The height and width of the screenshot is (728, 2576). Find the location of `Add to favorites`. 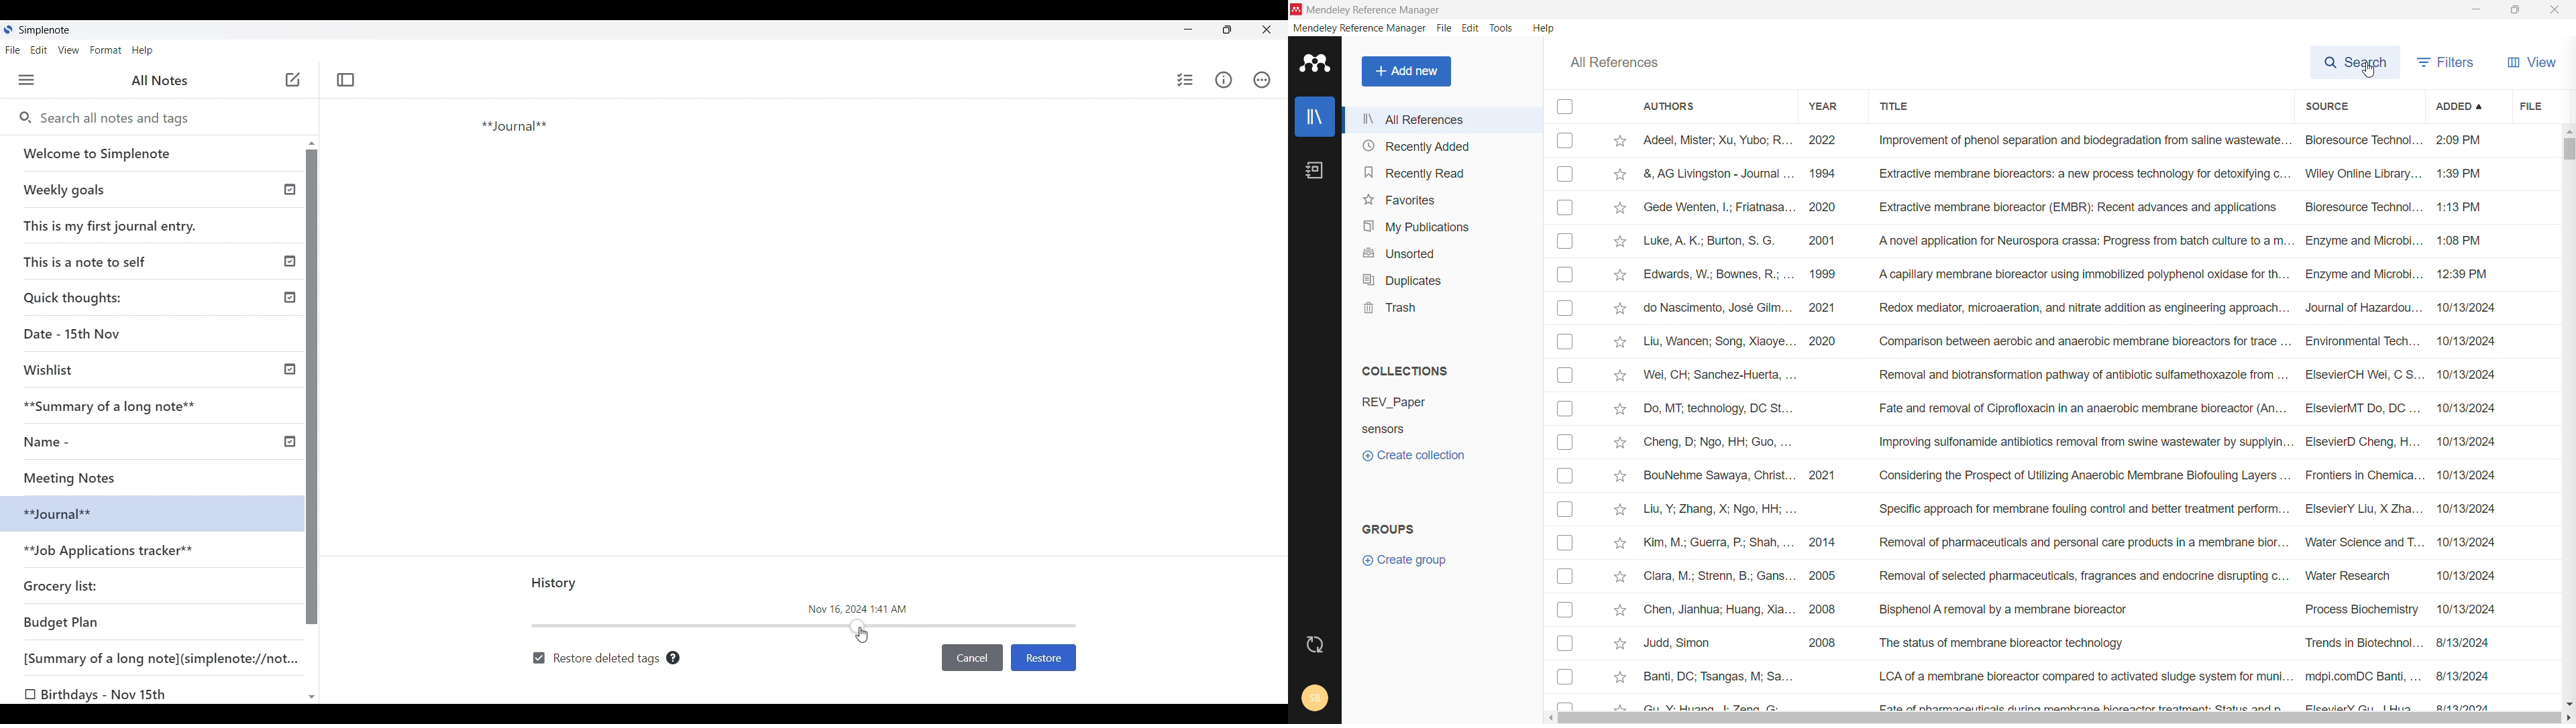

Add to favorites is located at coordinates (1618, 274).